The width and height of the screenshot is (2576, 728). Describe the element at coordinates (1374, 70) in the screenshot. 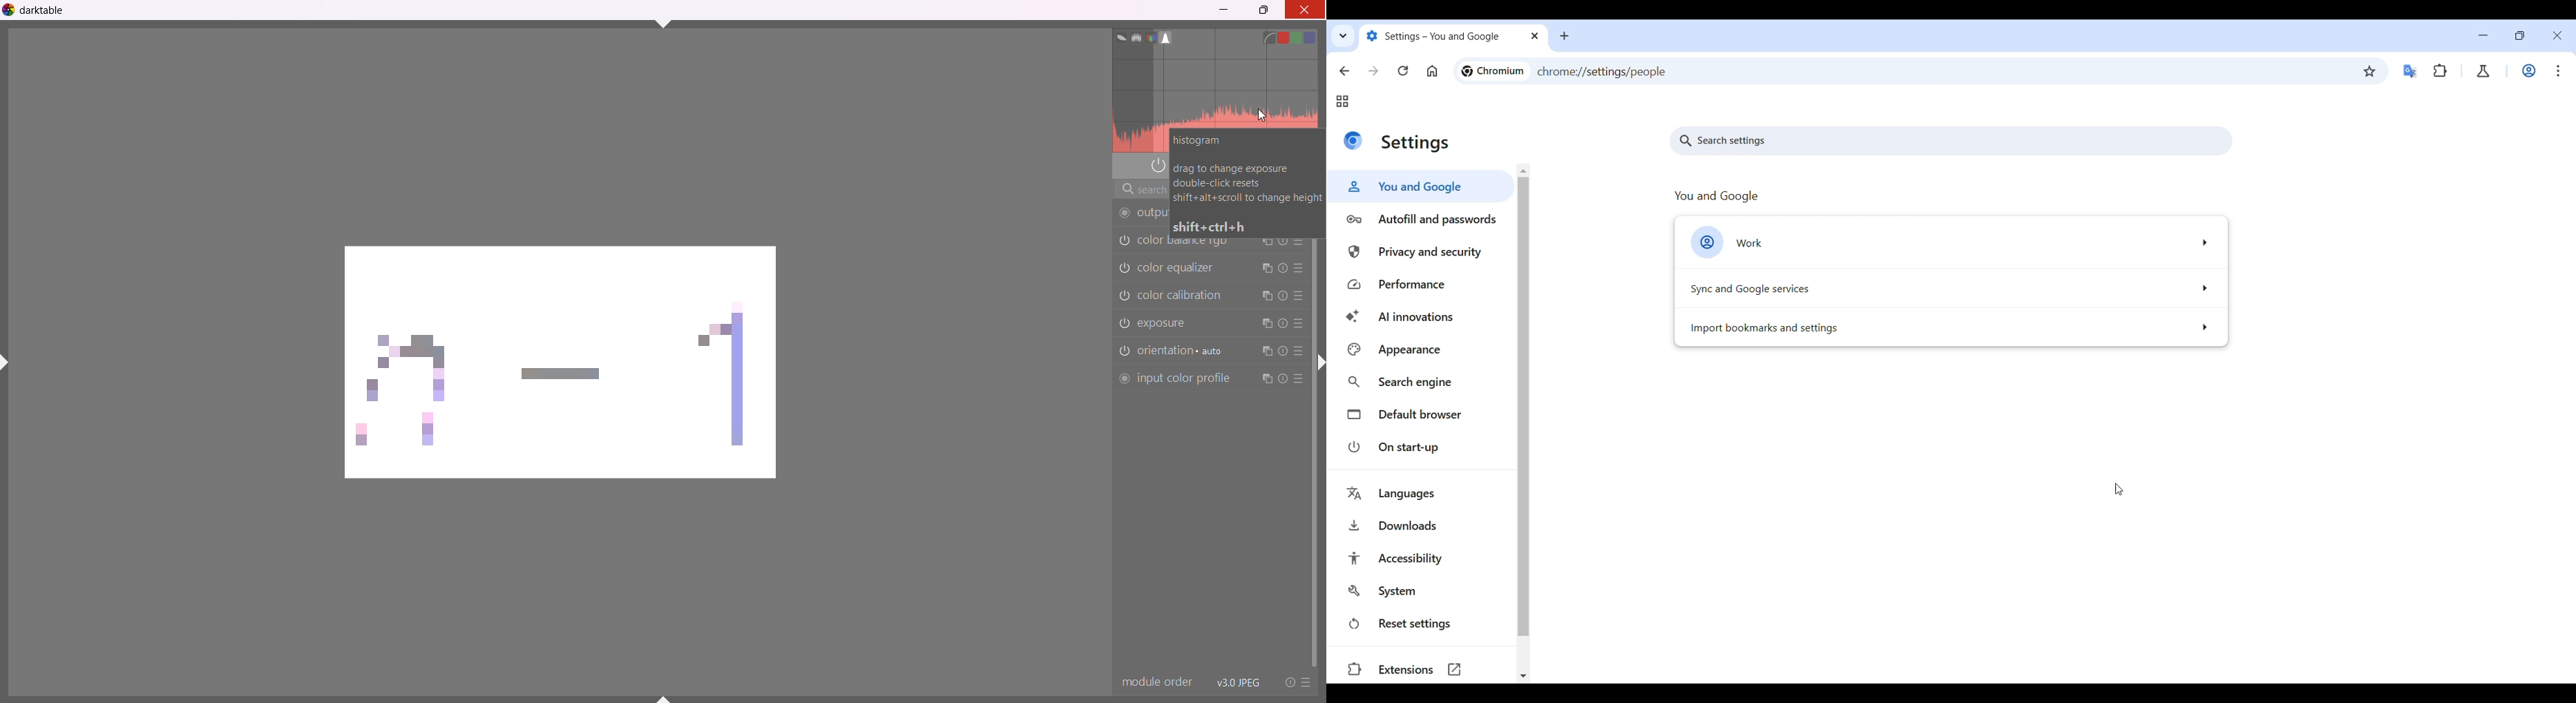

I see `Go forward` at that location.